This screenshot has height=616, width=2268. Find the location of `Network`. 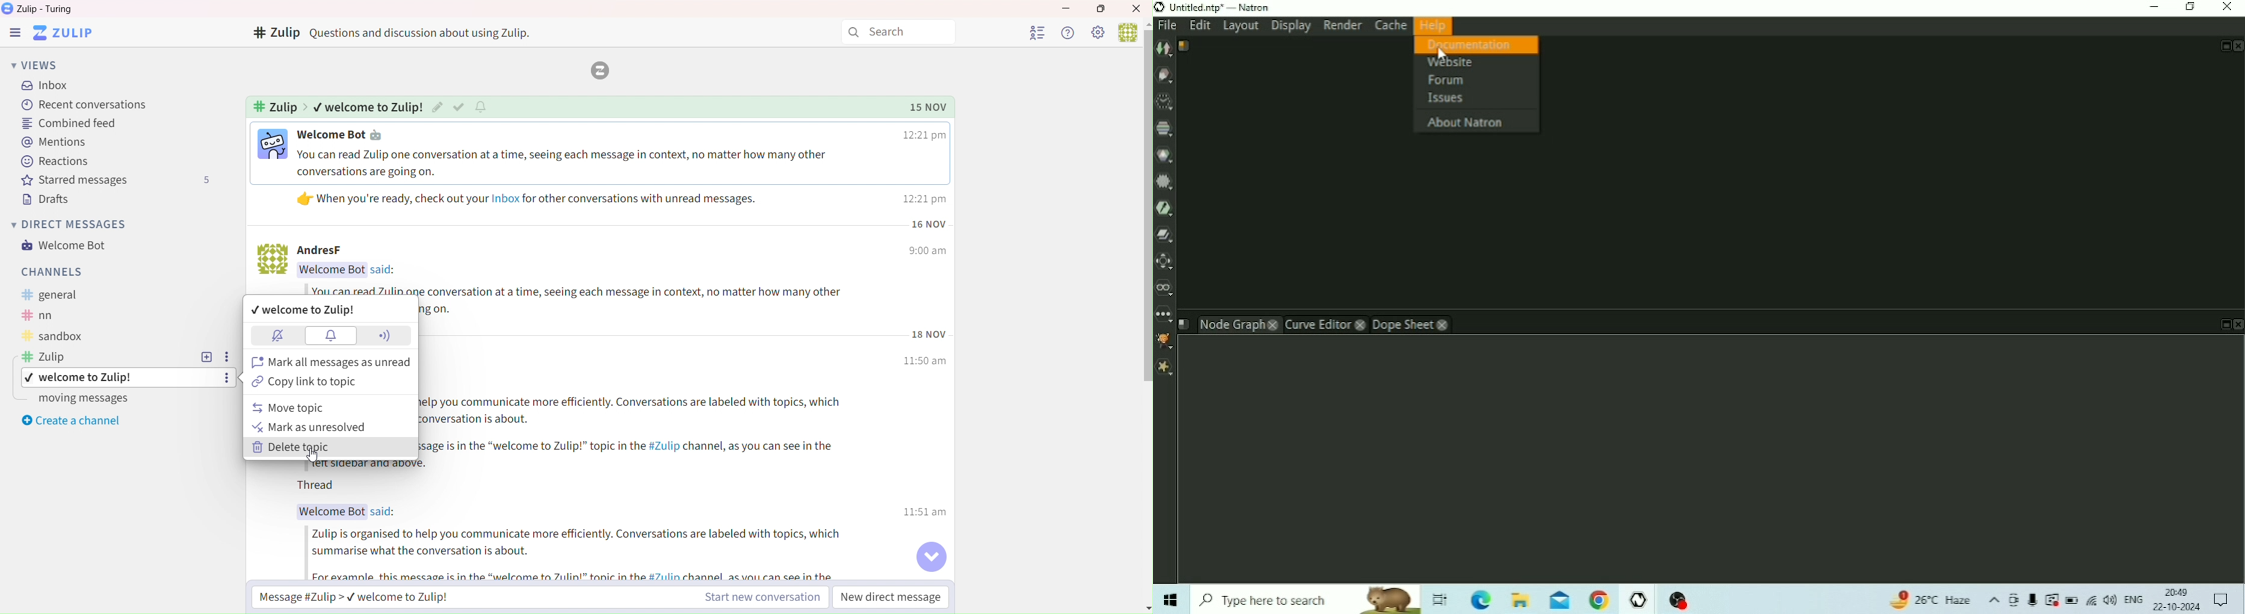

Network is located at coordinates (385, 335).